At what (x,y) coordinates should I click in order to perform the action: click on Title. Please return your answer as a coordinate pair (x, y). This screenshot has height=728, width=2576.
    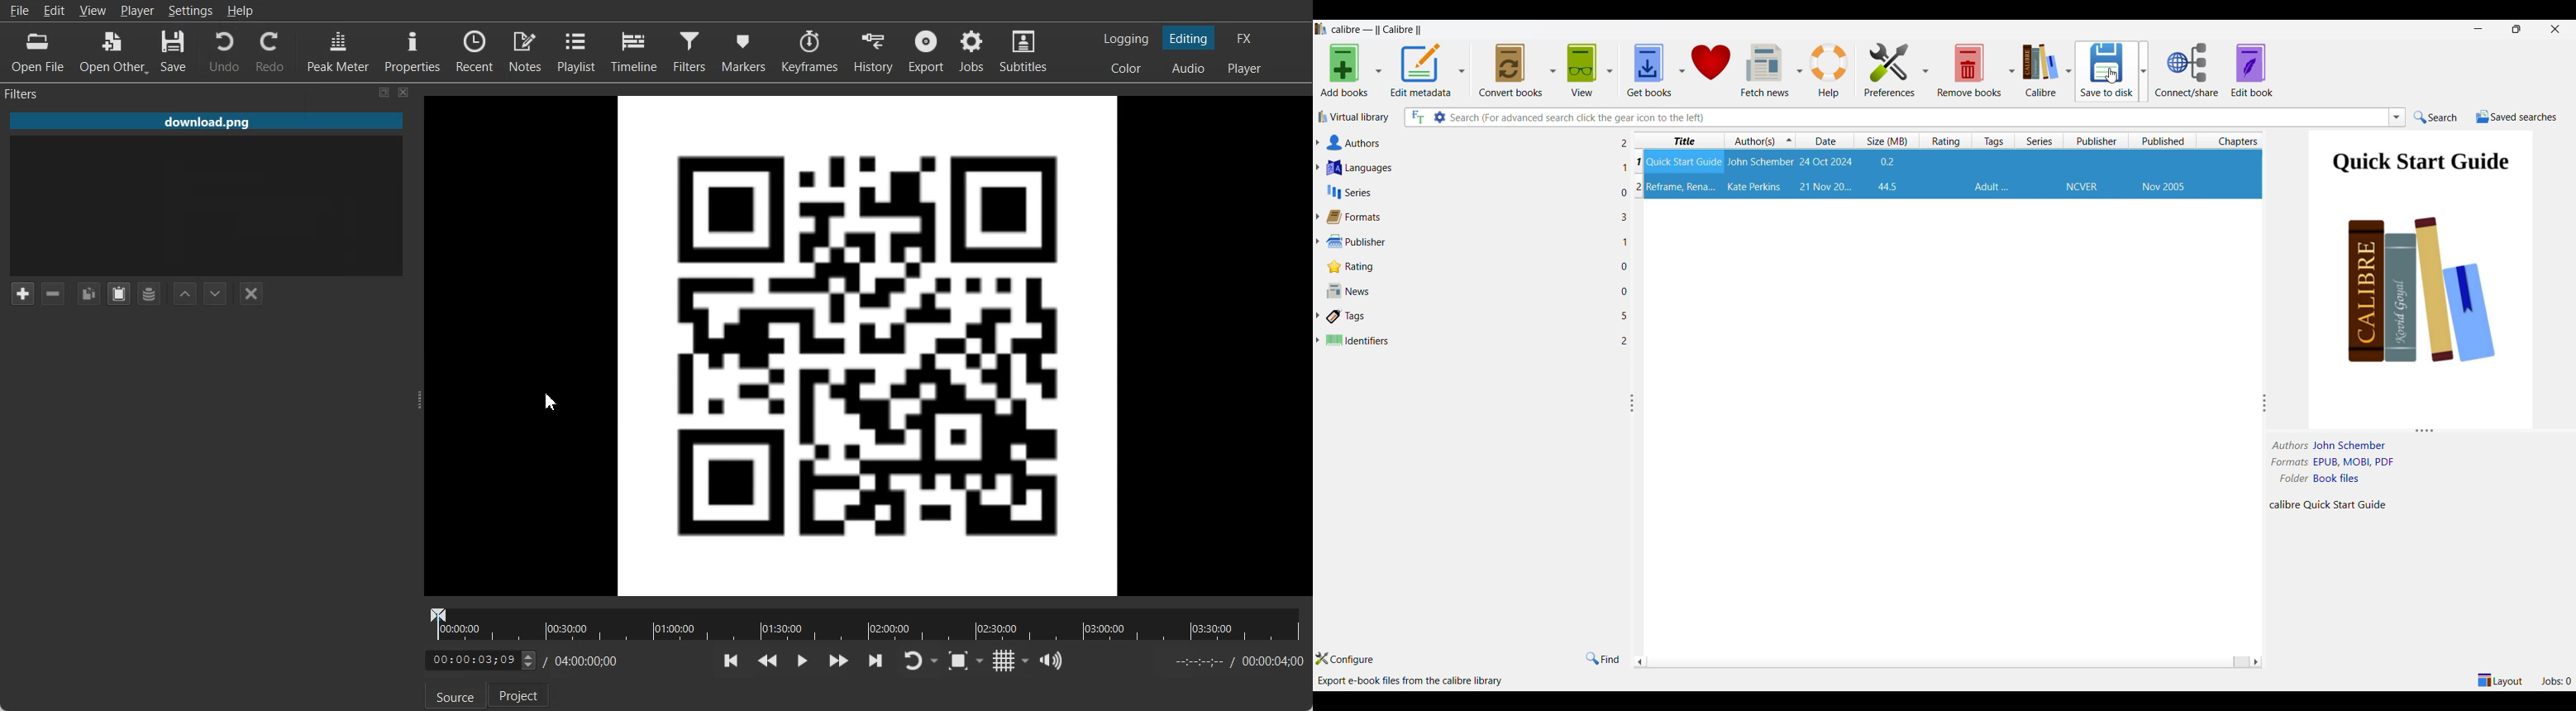
    Looking at the image, I should click on (1687, 161).